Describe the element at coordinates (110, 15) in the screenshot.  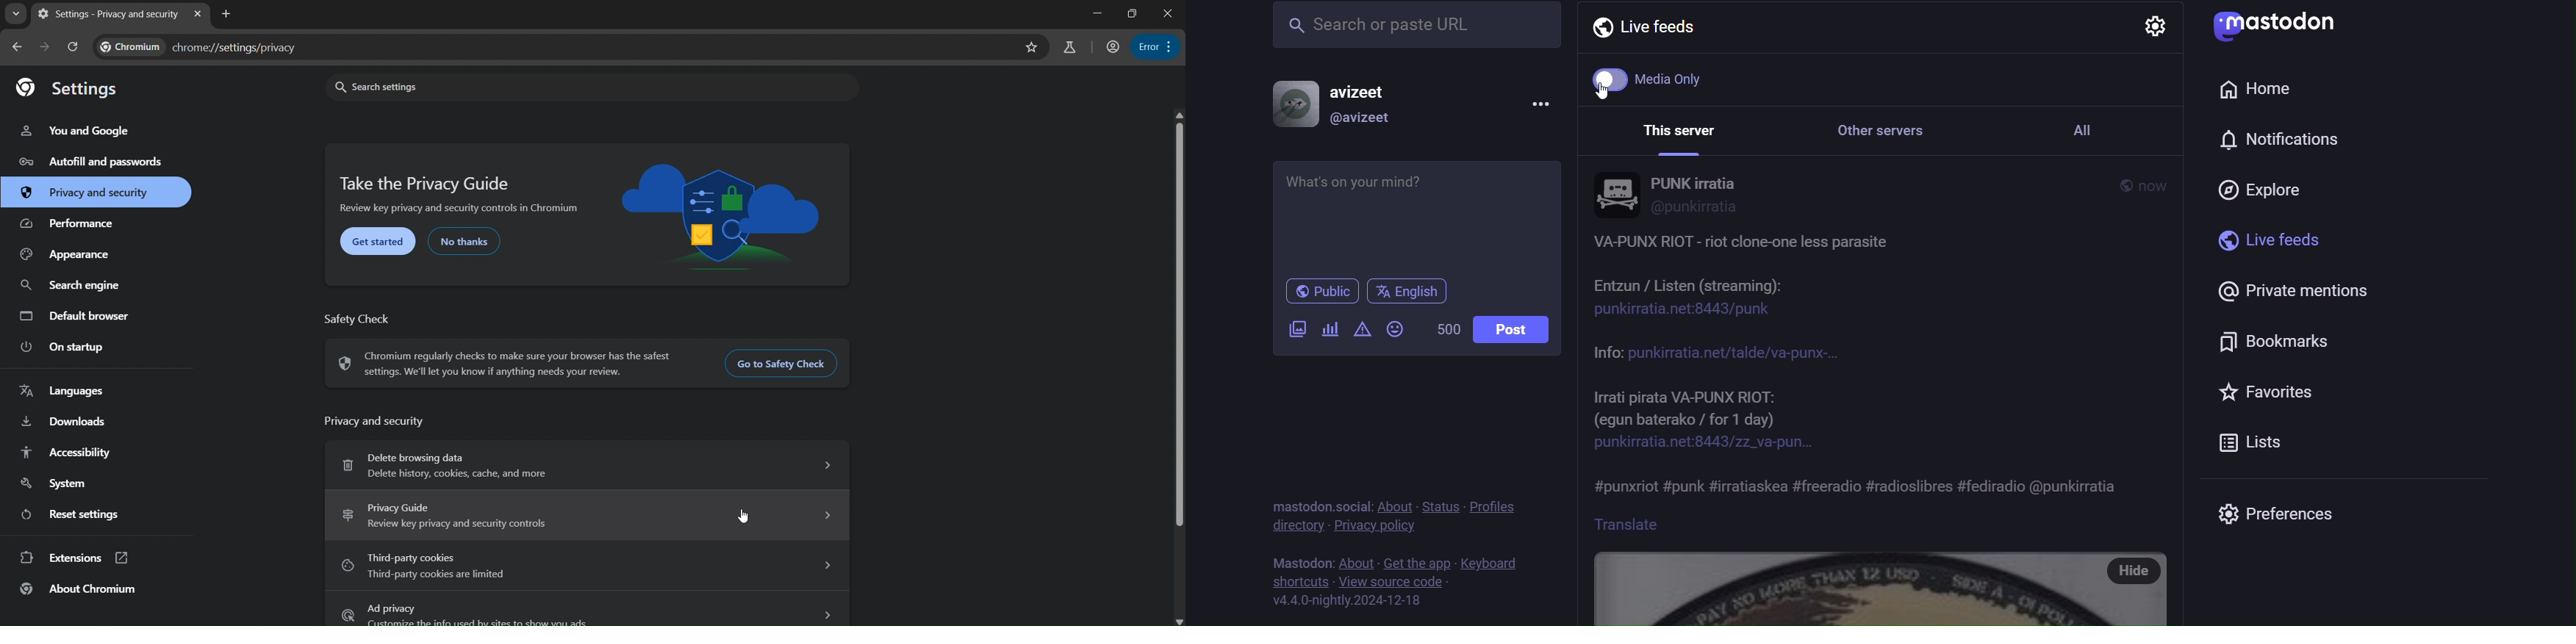
I see `current tab` at that location.